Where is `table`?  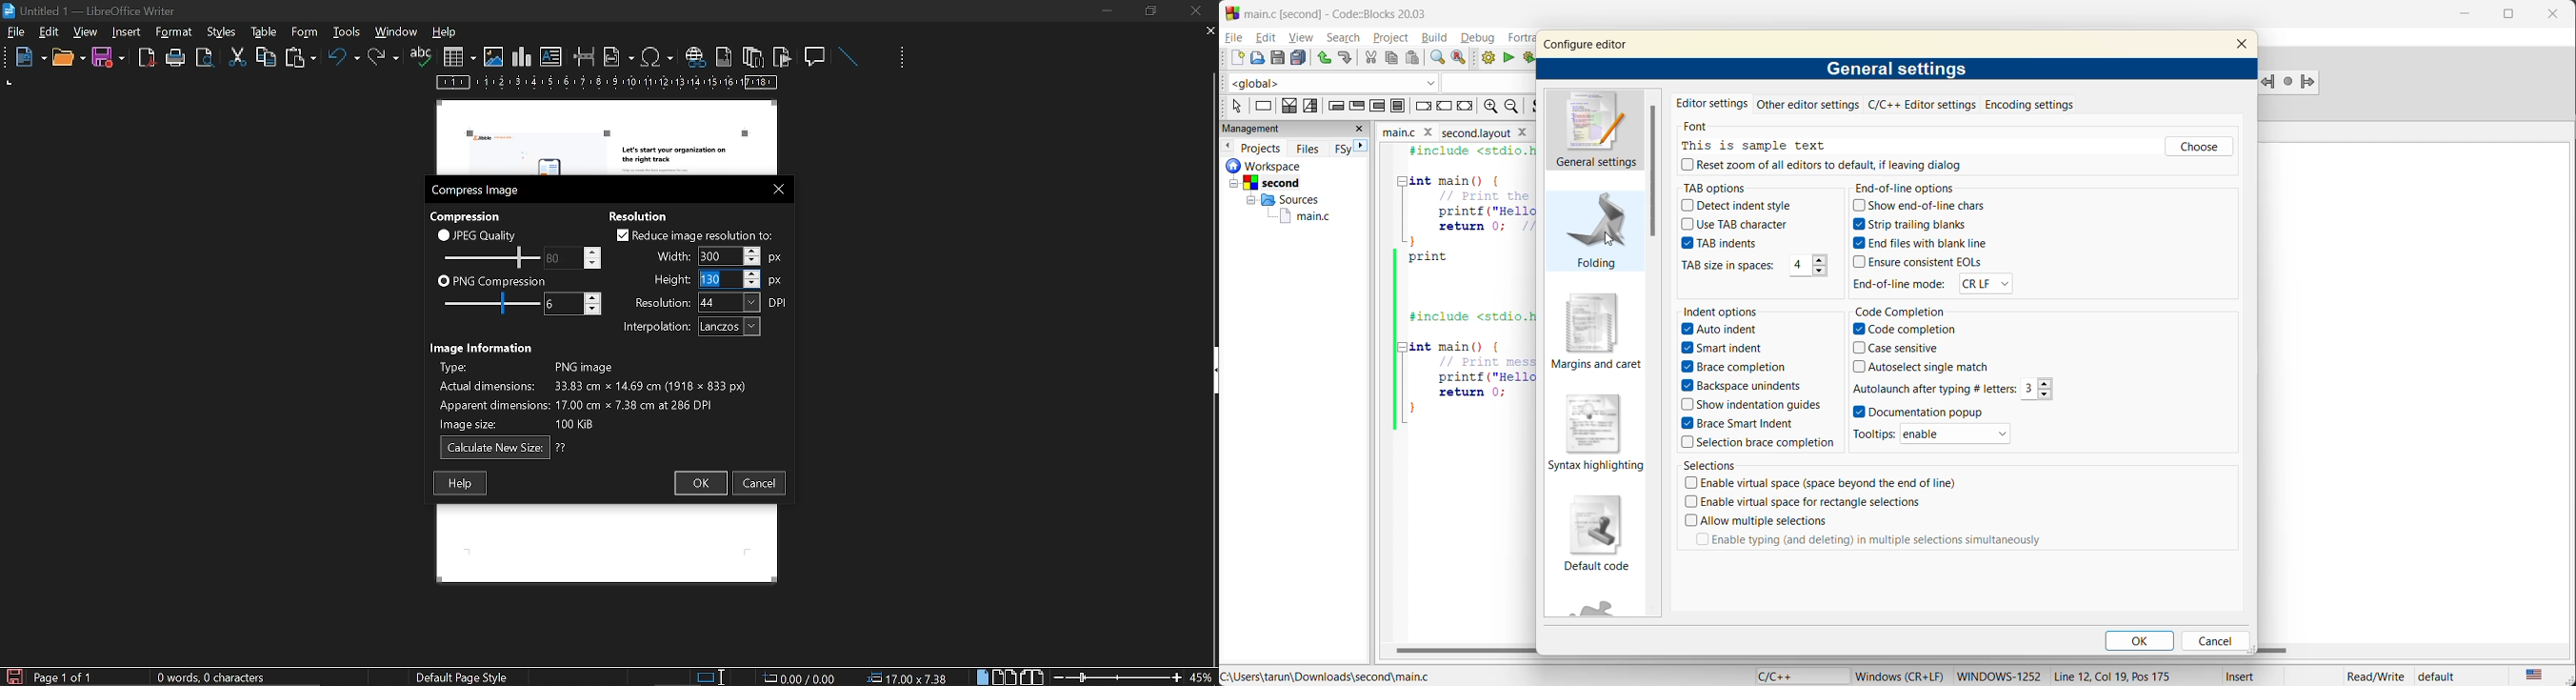
table is located at coordinates (304, 31).